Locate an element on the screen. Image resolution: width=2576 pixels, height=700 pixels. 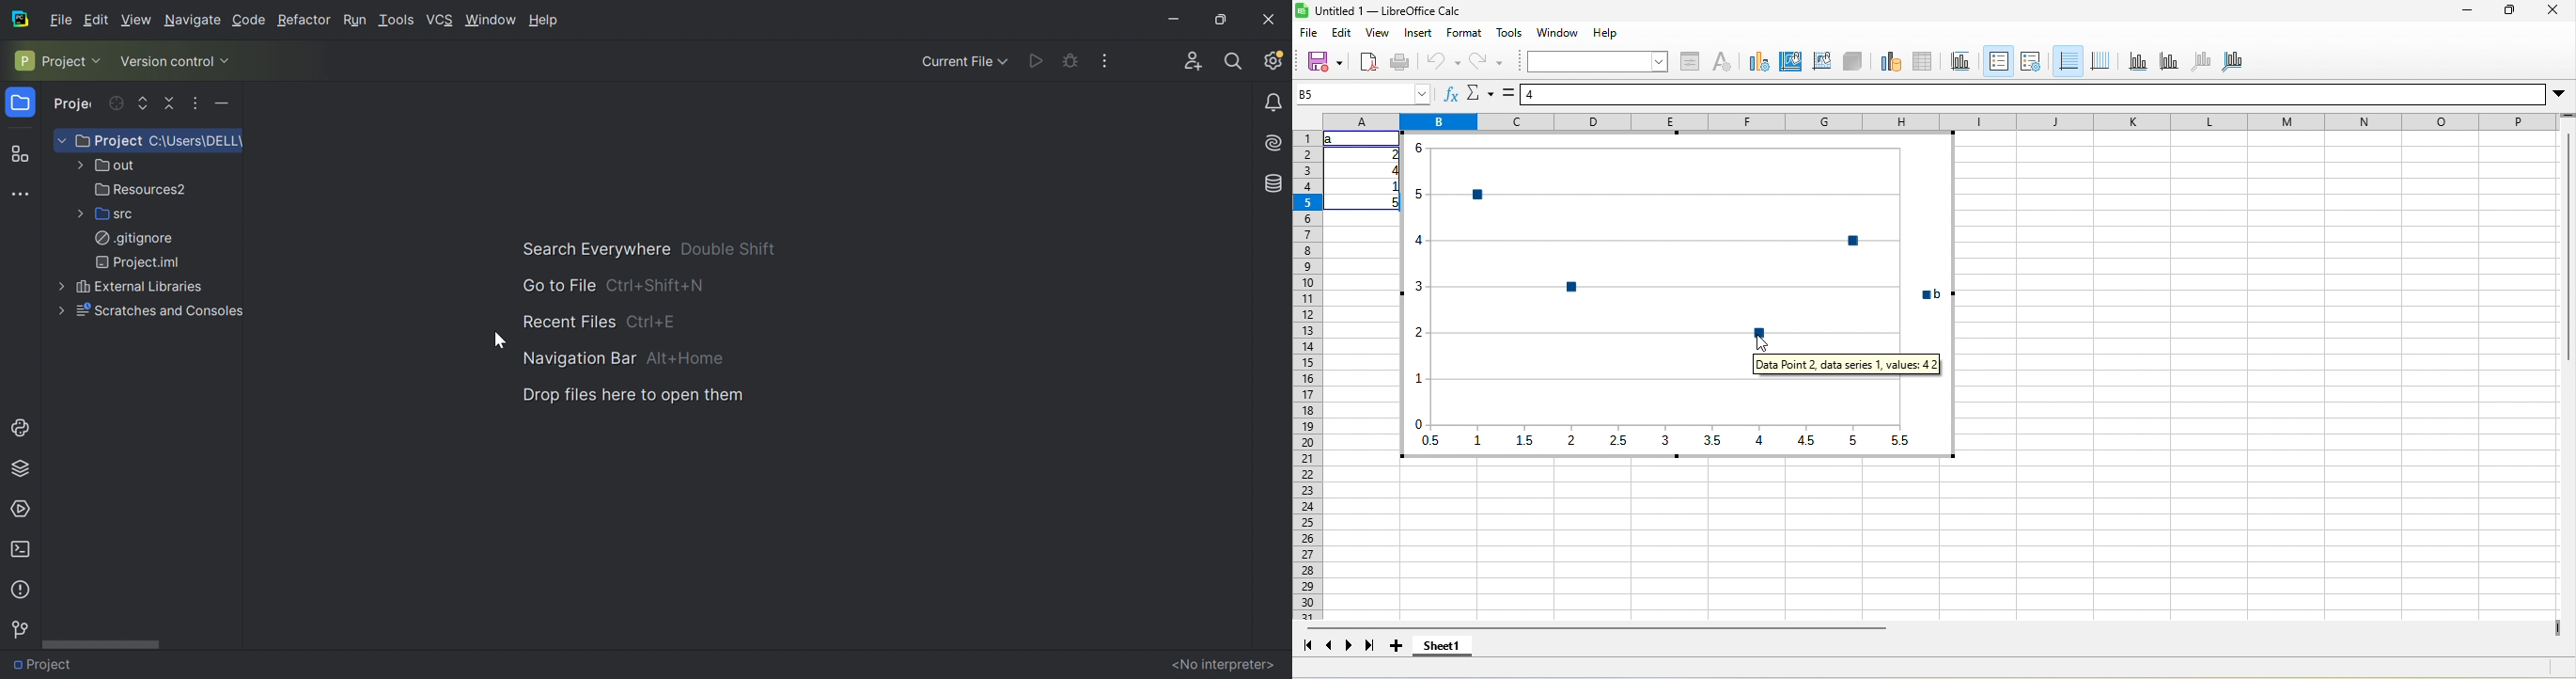
legend is located at coordinates (2031, 63).